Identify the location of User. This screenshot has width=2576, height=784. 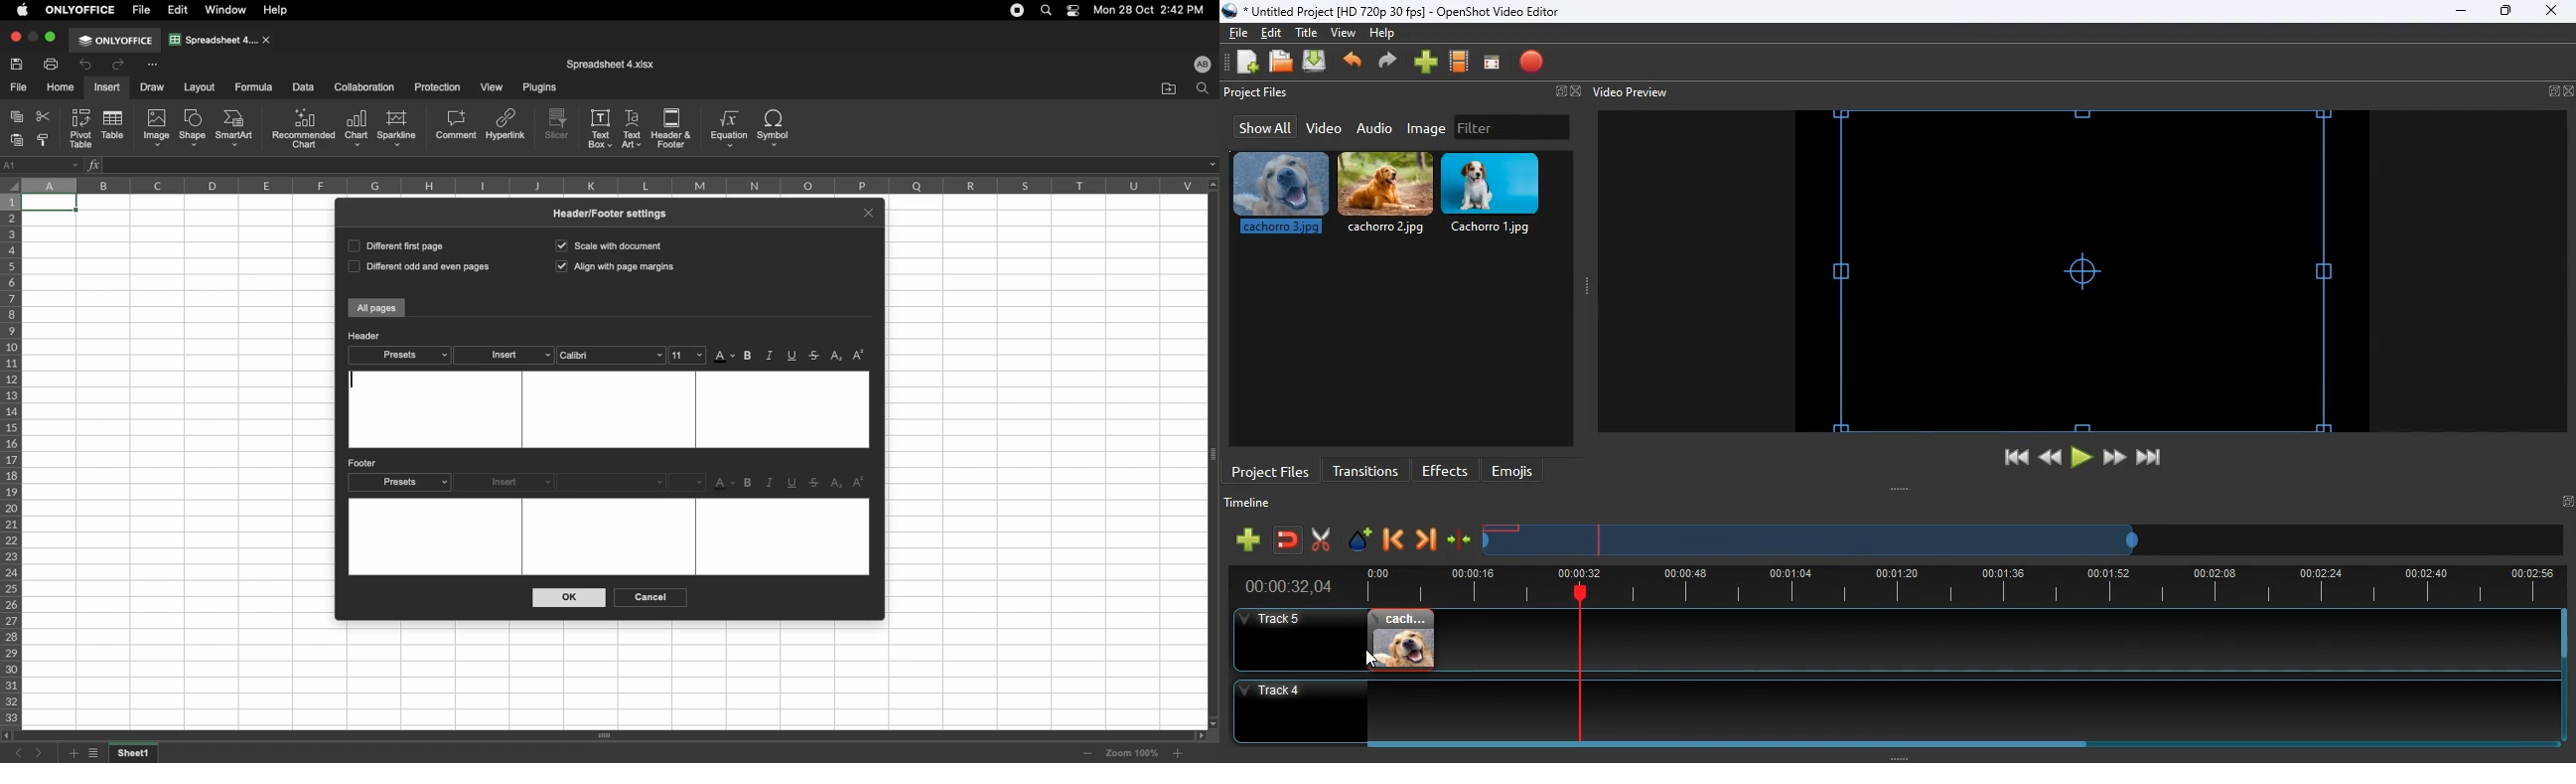
(1202, 64).